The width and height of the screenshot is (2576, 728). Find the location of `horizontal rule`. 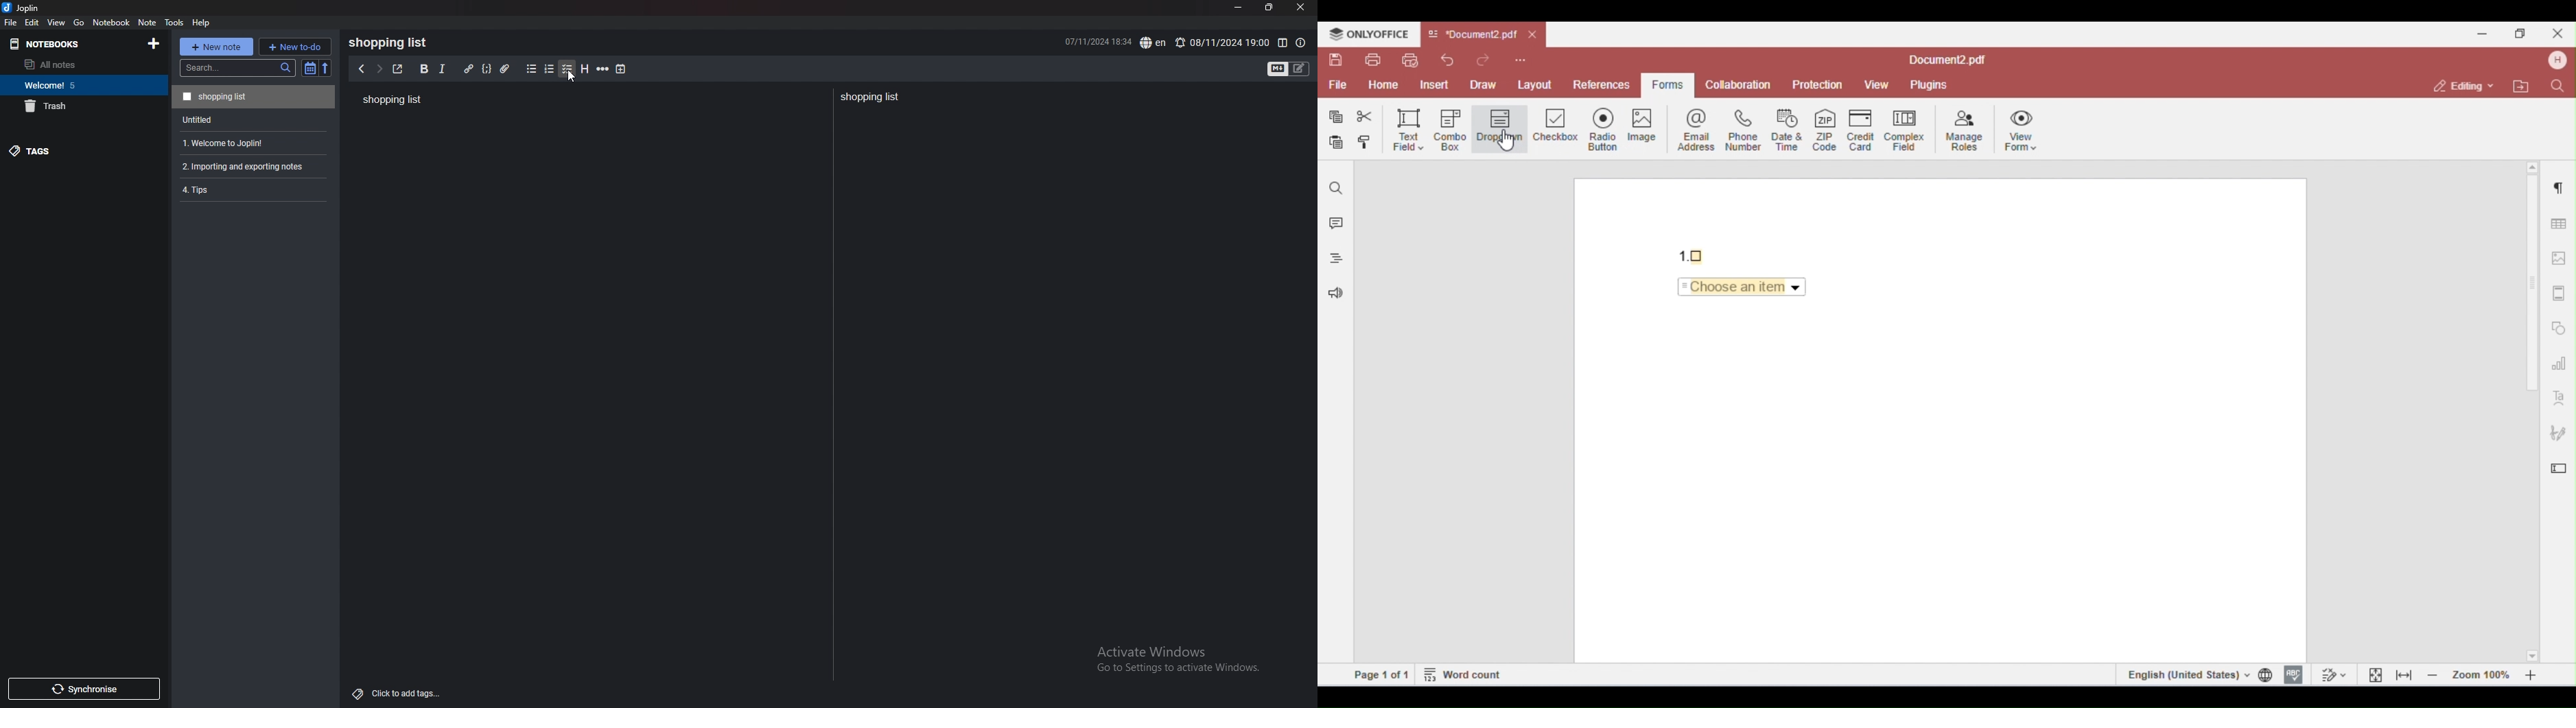

horizontal rule is located at coordinates (602, 69).